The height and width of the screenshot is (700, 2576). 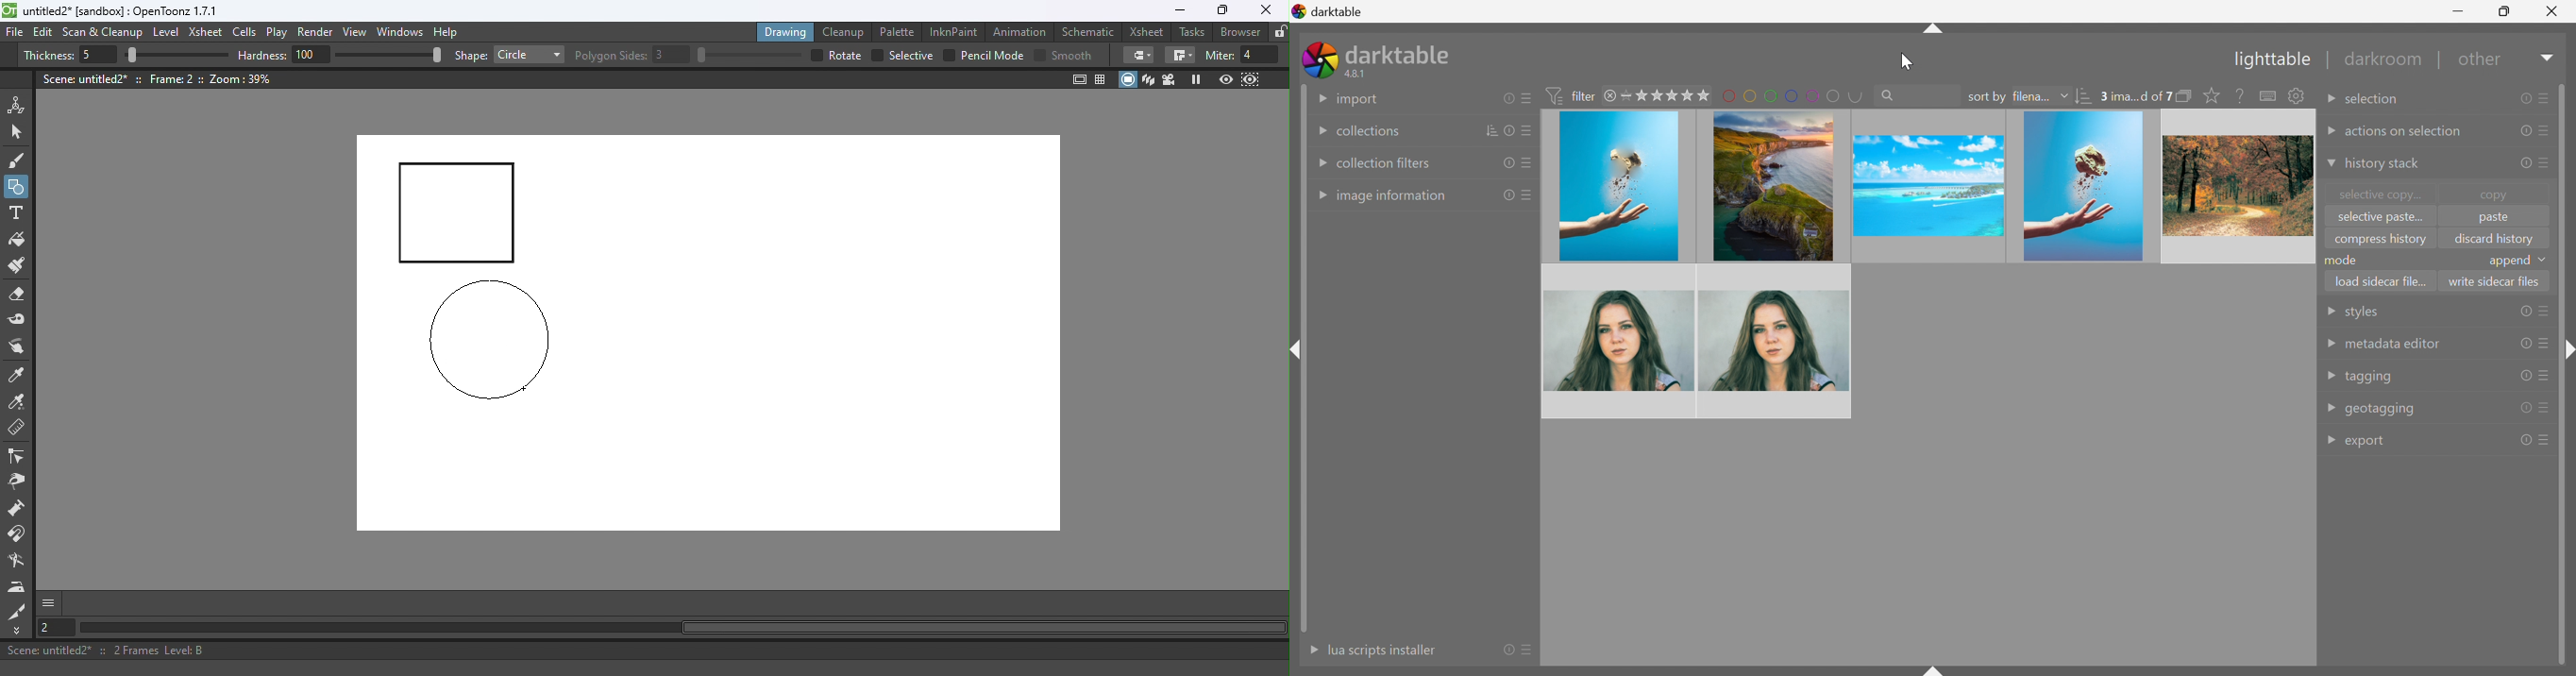 What do you see at coordinates (2241, 95) in the screenshot?
I see `enable this then click on a control element to see its online help` at bounding box center [2241, 95].